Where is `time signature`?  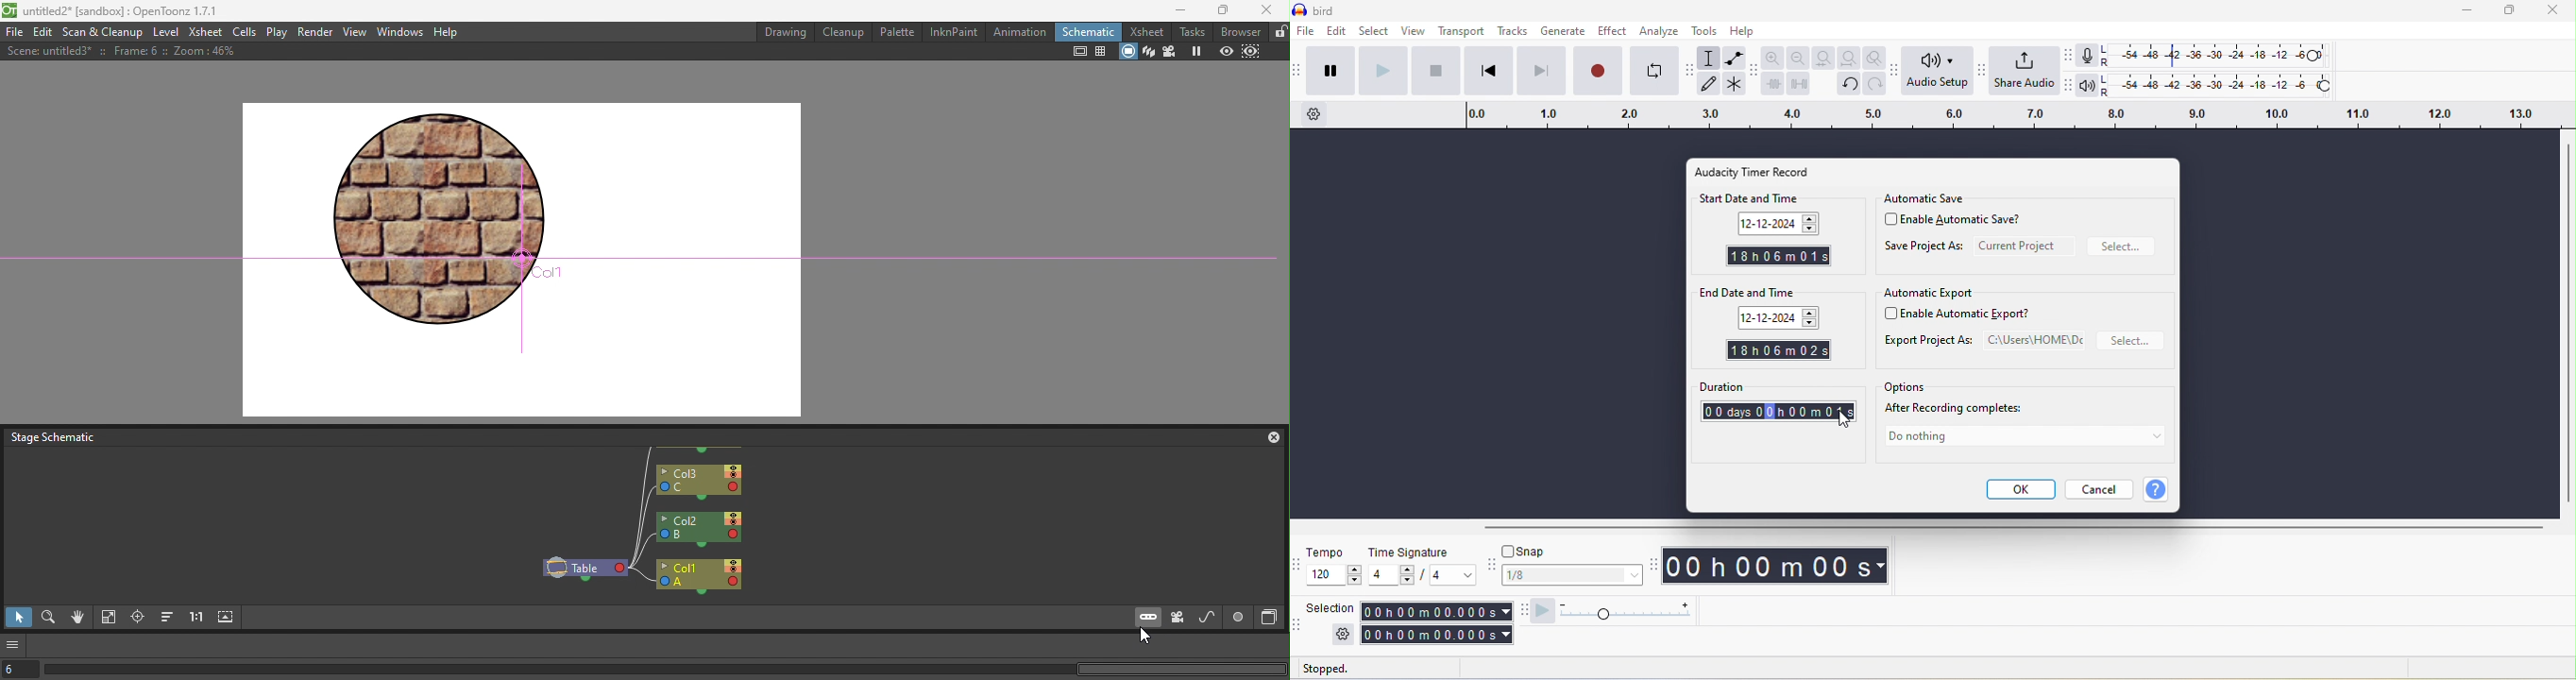 time signature is located at coordinates (1421, 552).